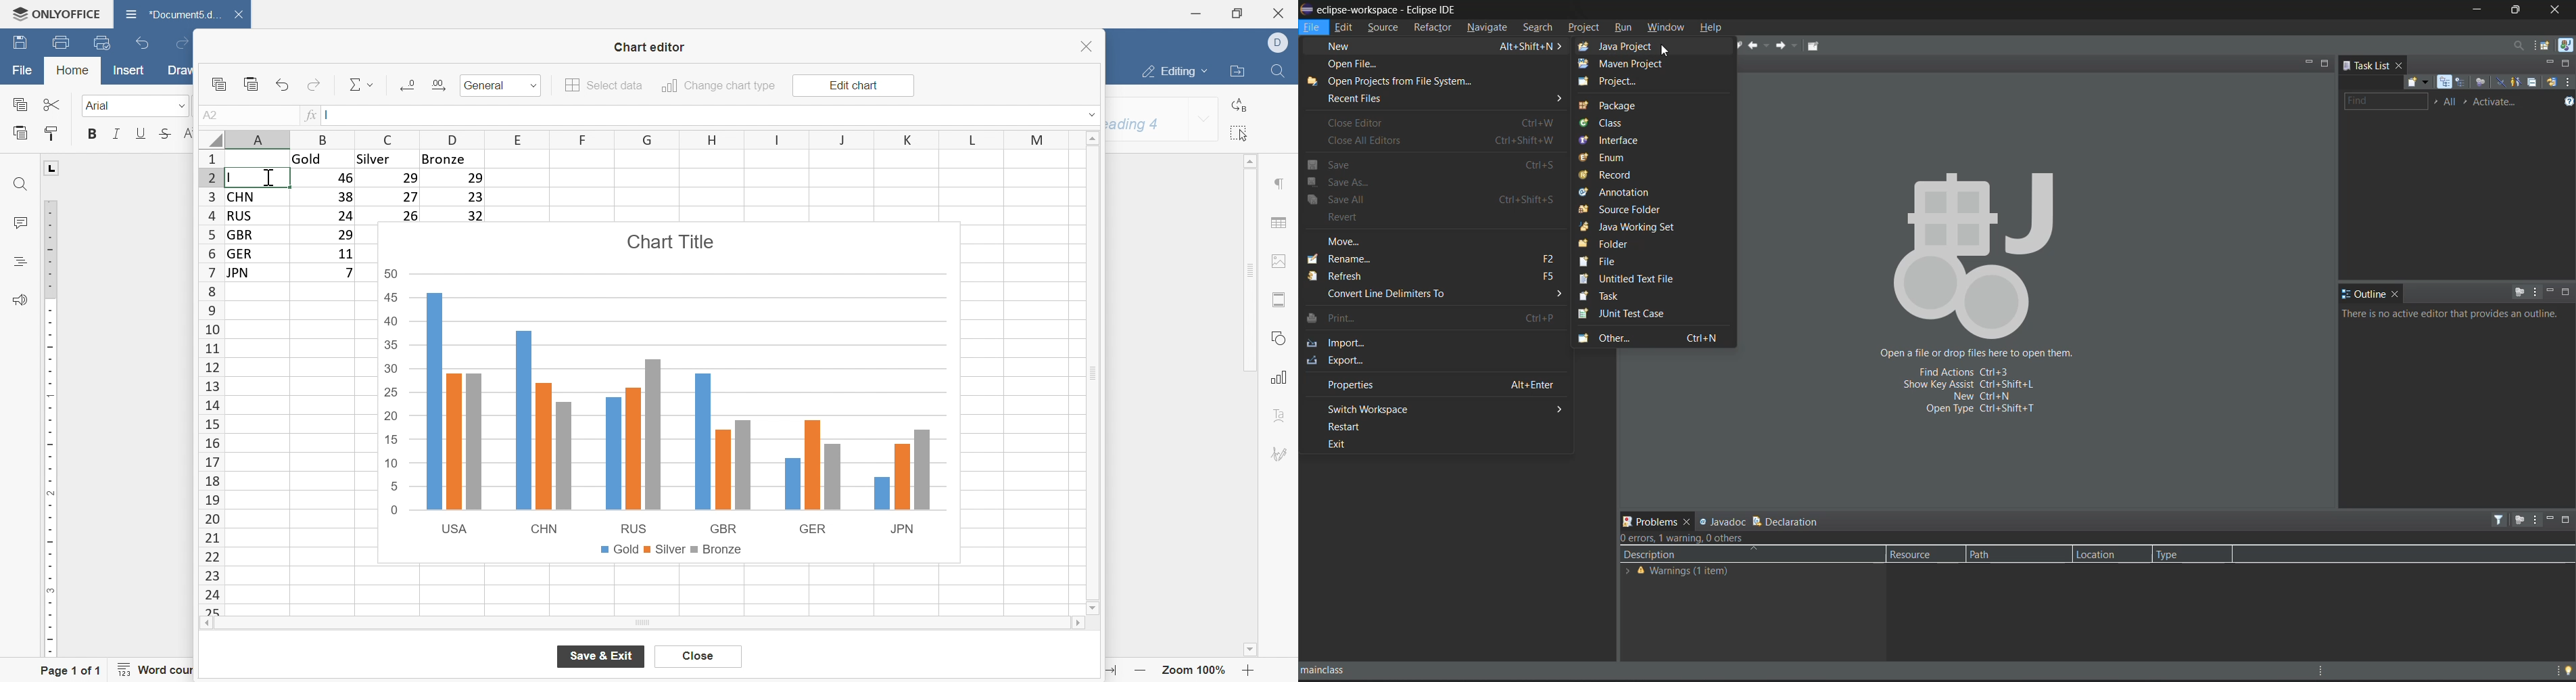 This screenshot has width=2576, height=700. What do you see at coordinates (602, 656) in the screenshot?
I see `save & exit` at bounding box center [602, 656].